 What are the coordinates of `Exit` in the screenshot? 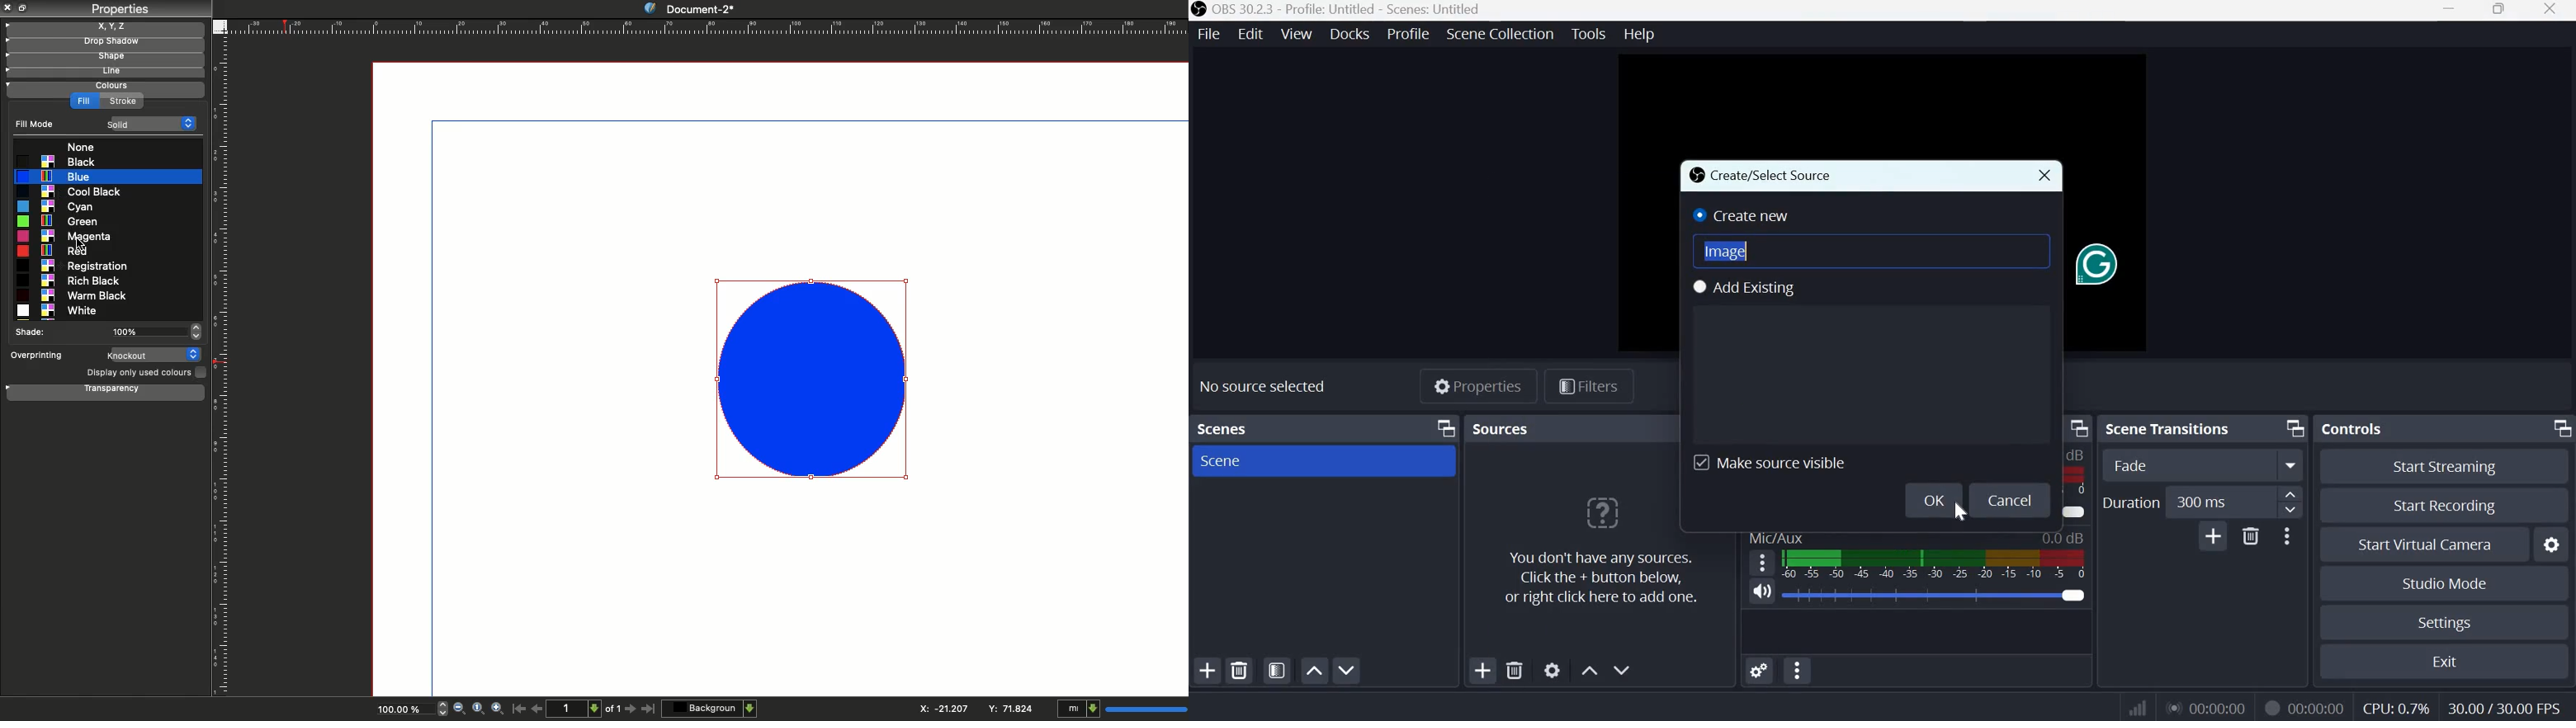 It's located at (2446, 660).